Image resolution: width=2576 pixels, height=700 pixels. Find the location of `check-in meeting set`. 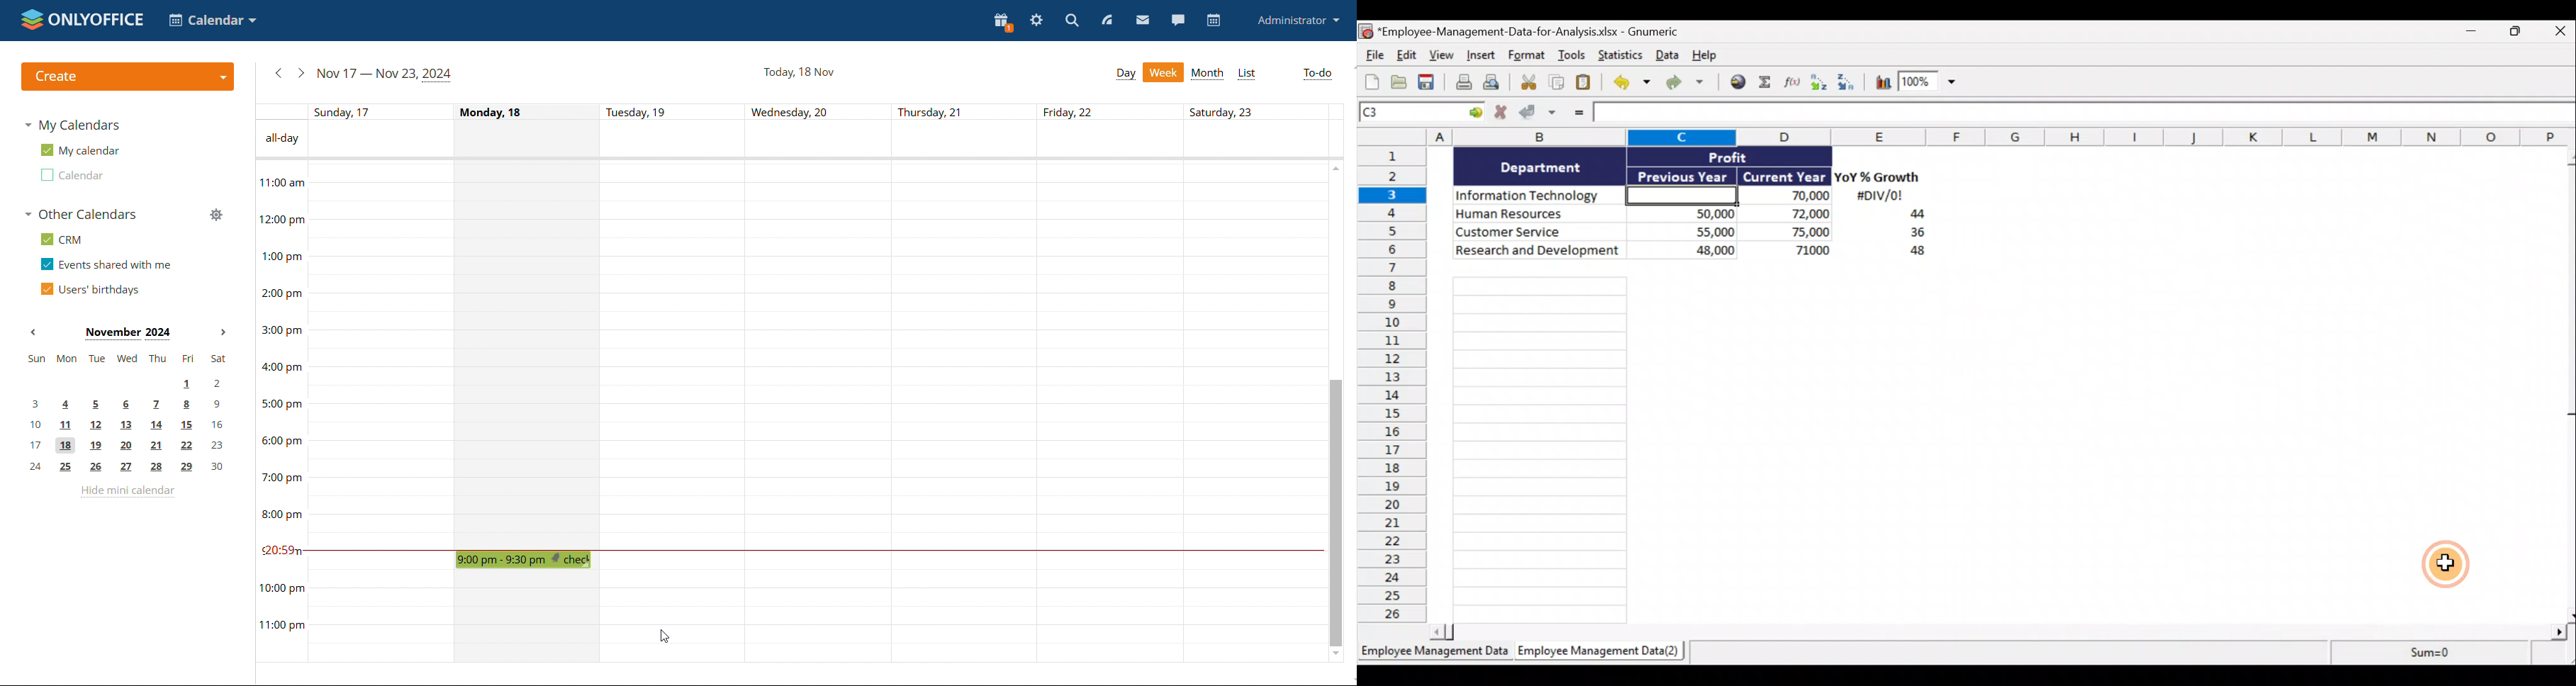

check-in meeting set is located at coordinates (526, 562).